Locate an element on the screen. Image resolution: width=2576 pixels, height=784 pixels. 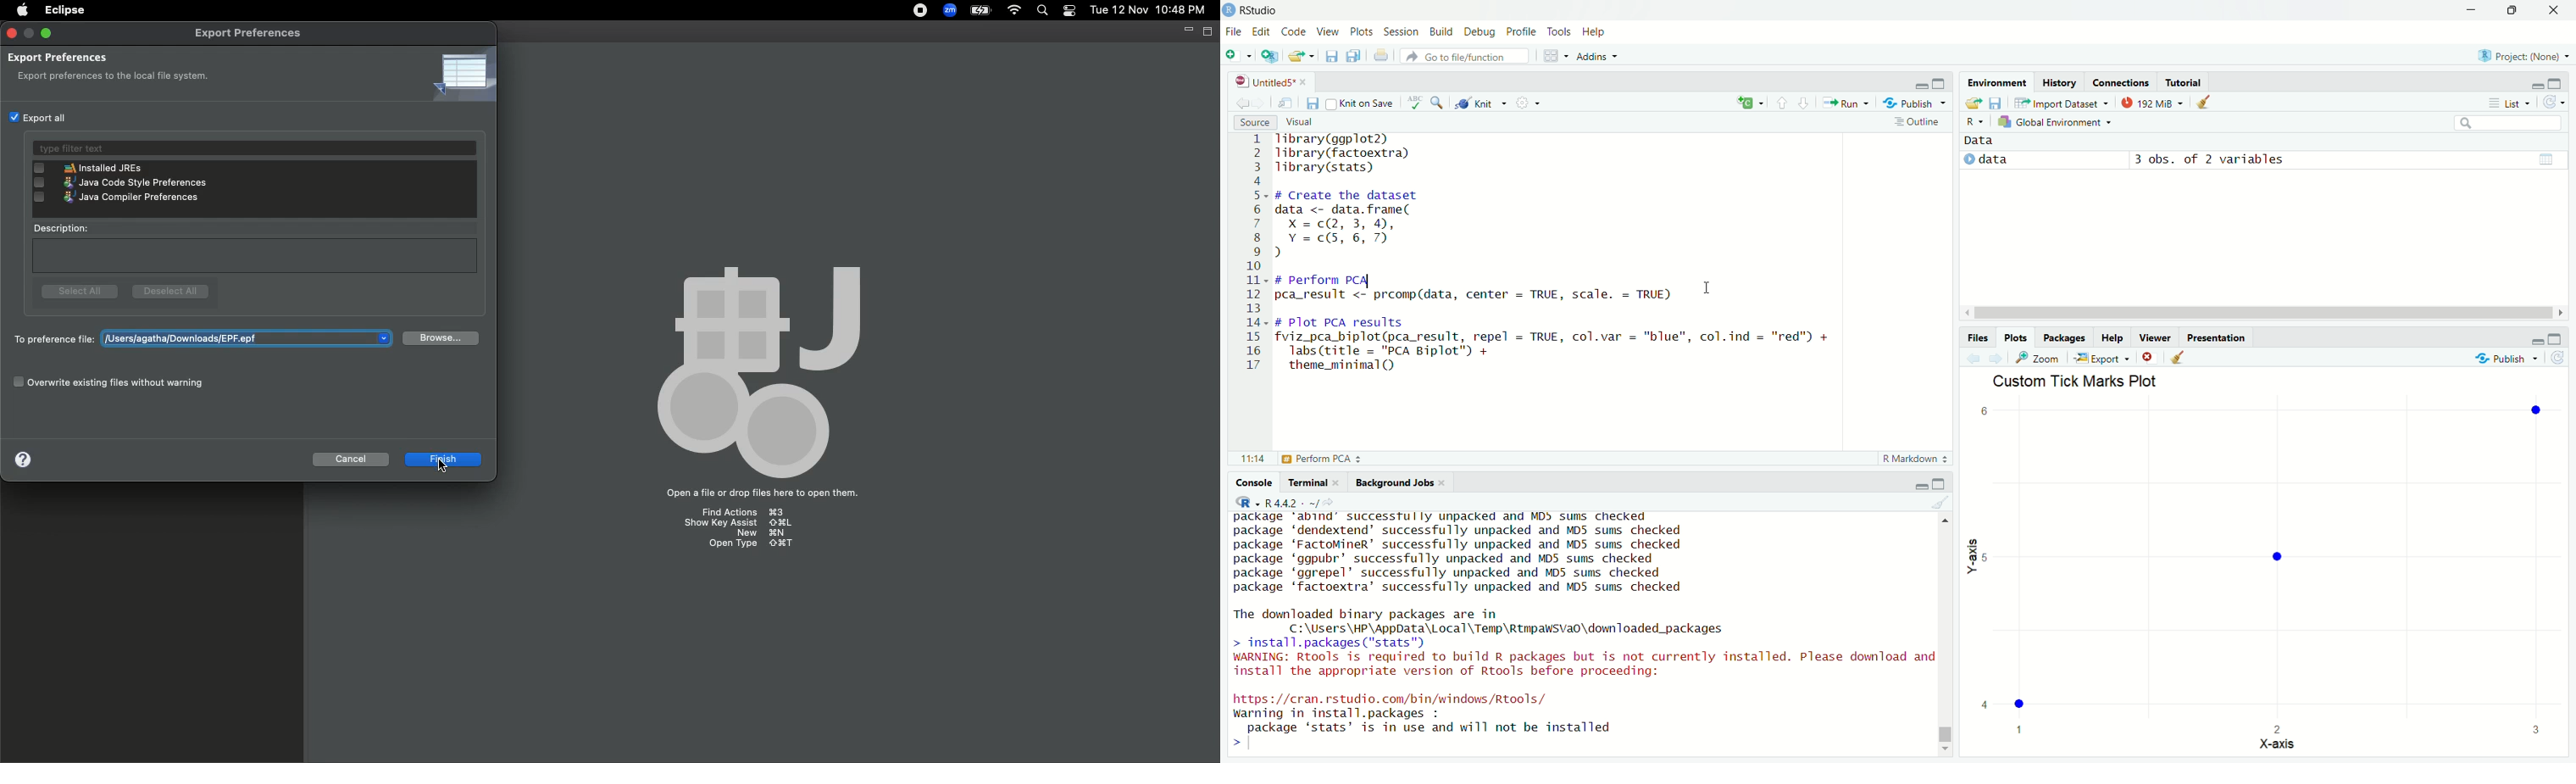
refresh is located at coordinates (2559, 357).